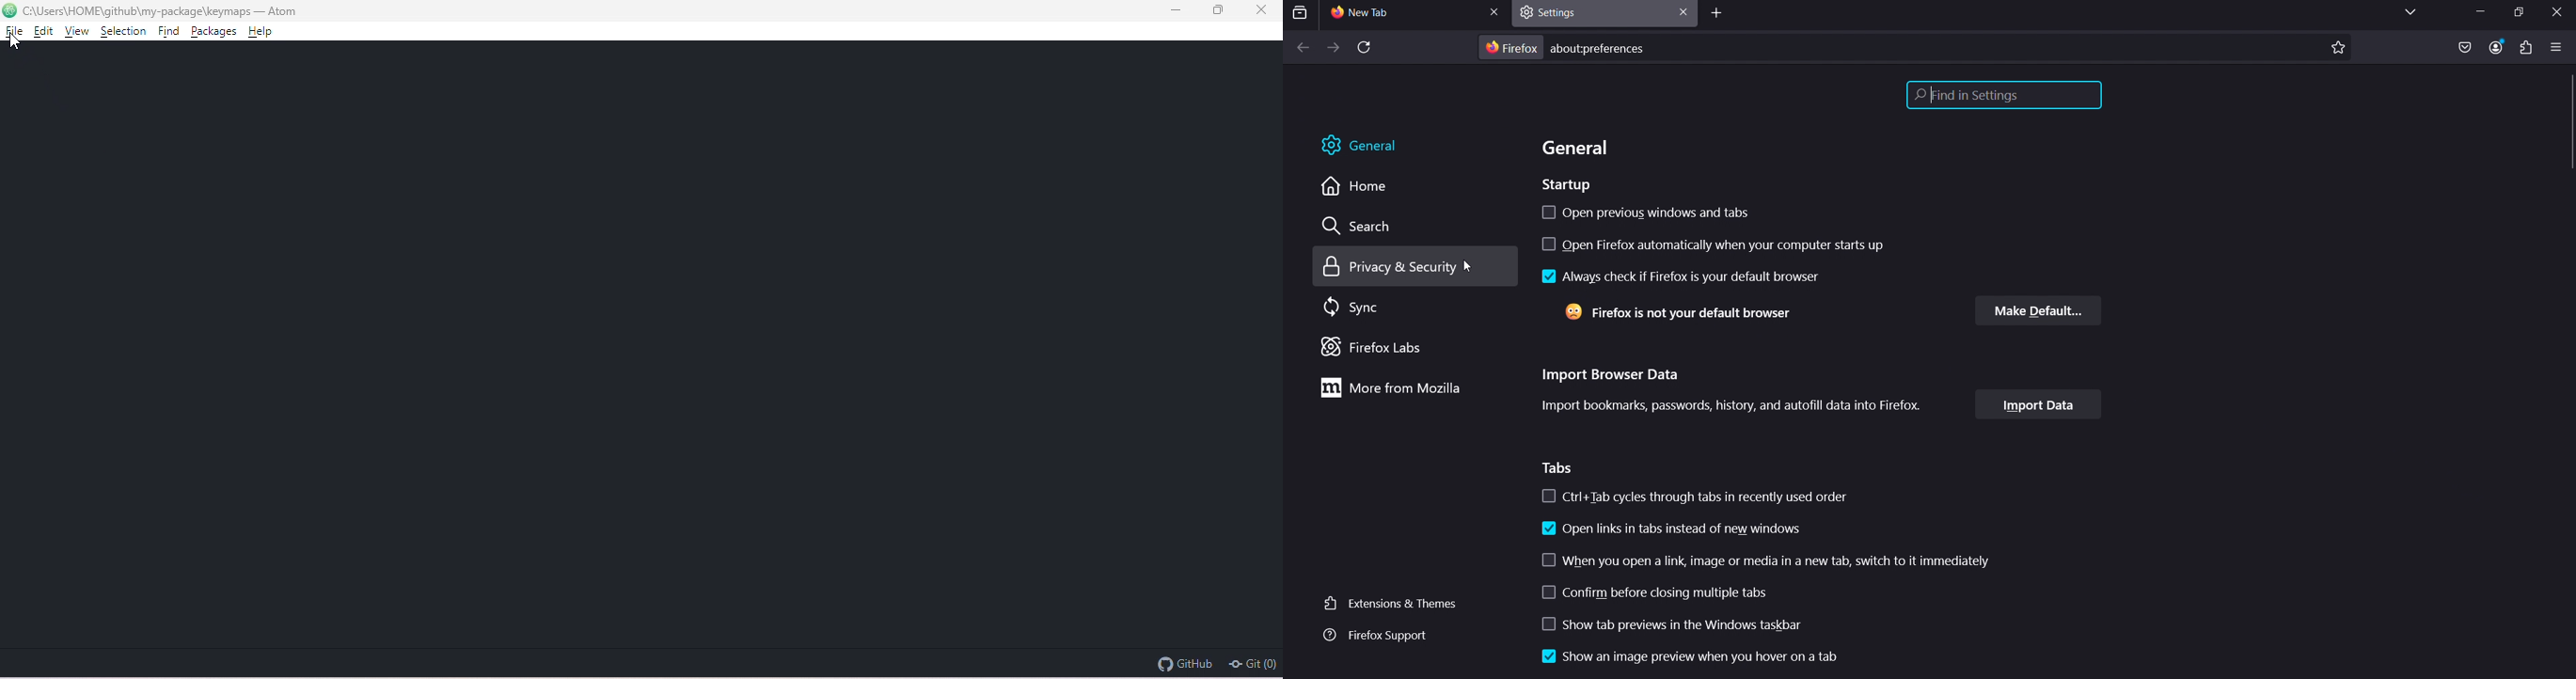 The image size is (2576, 700). I want to click on open previous windows and tabs, so click(1648, 209).